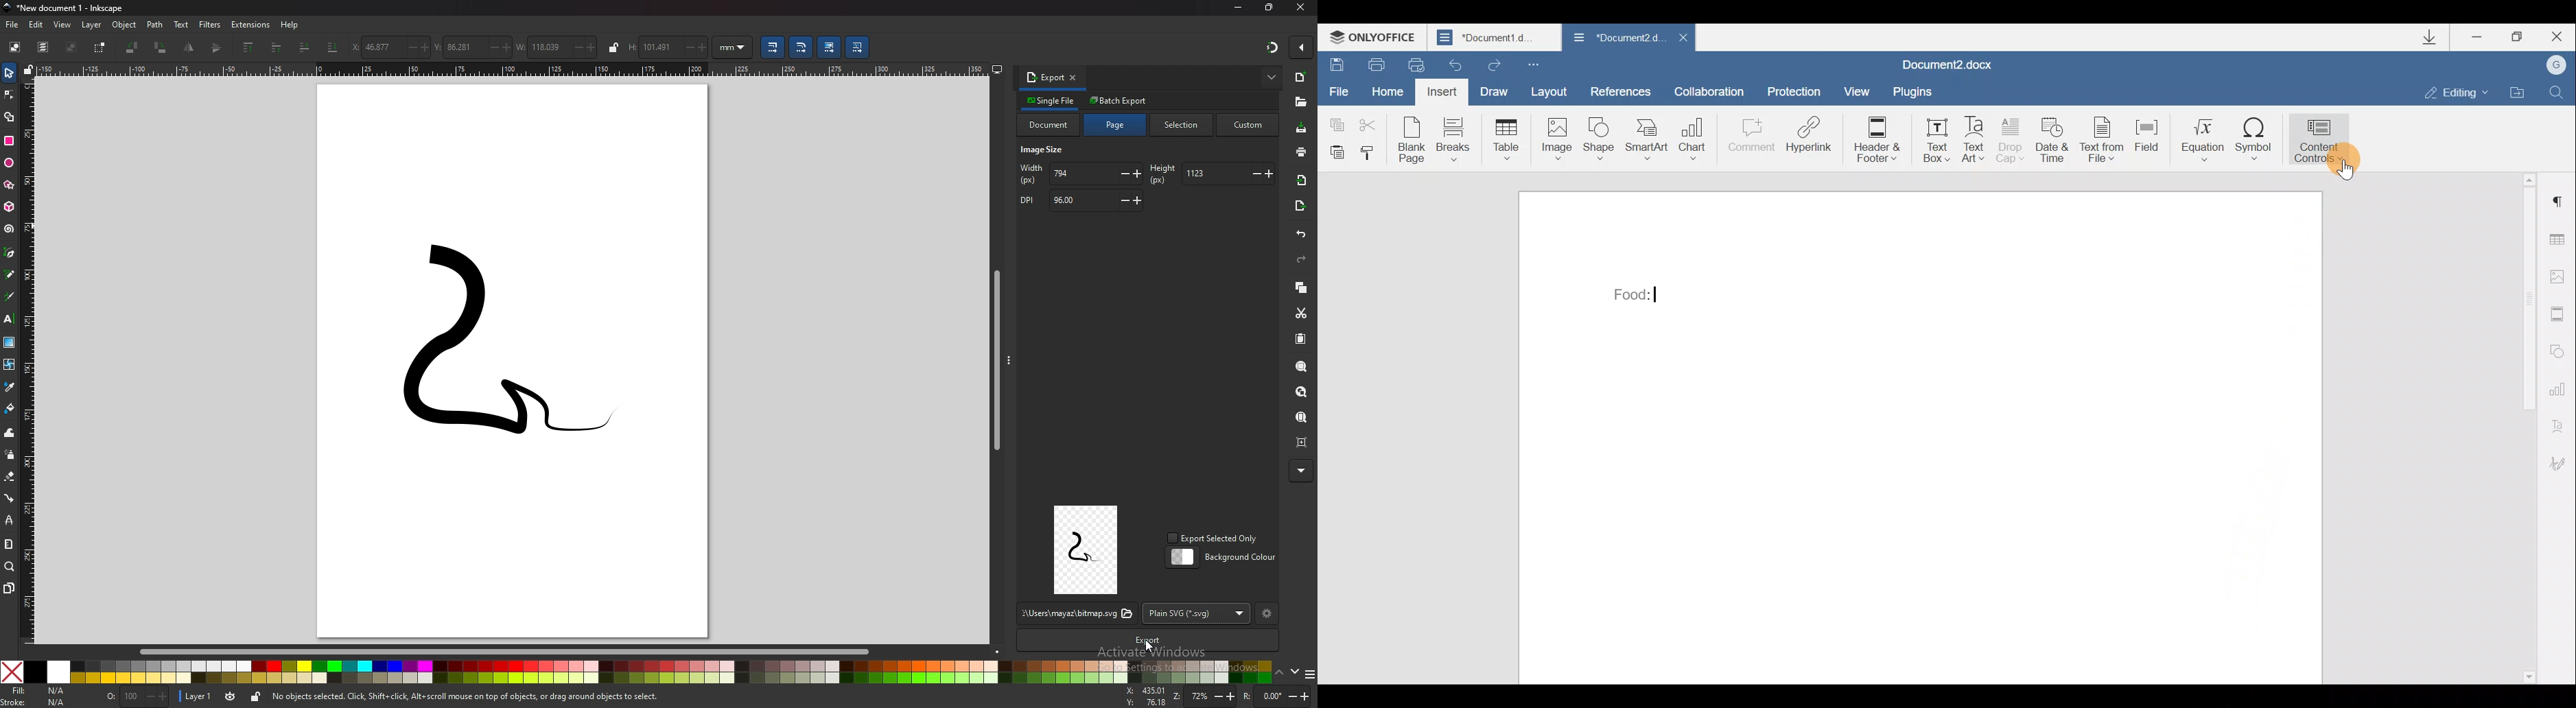  Describe the element at coordinates (1302, 128) in the screenshot. I see `save` at that location.